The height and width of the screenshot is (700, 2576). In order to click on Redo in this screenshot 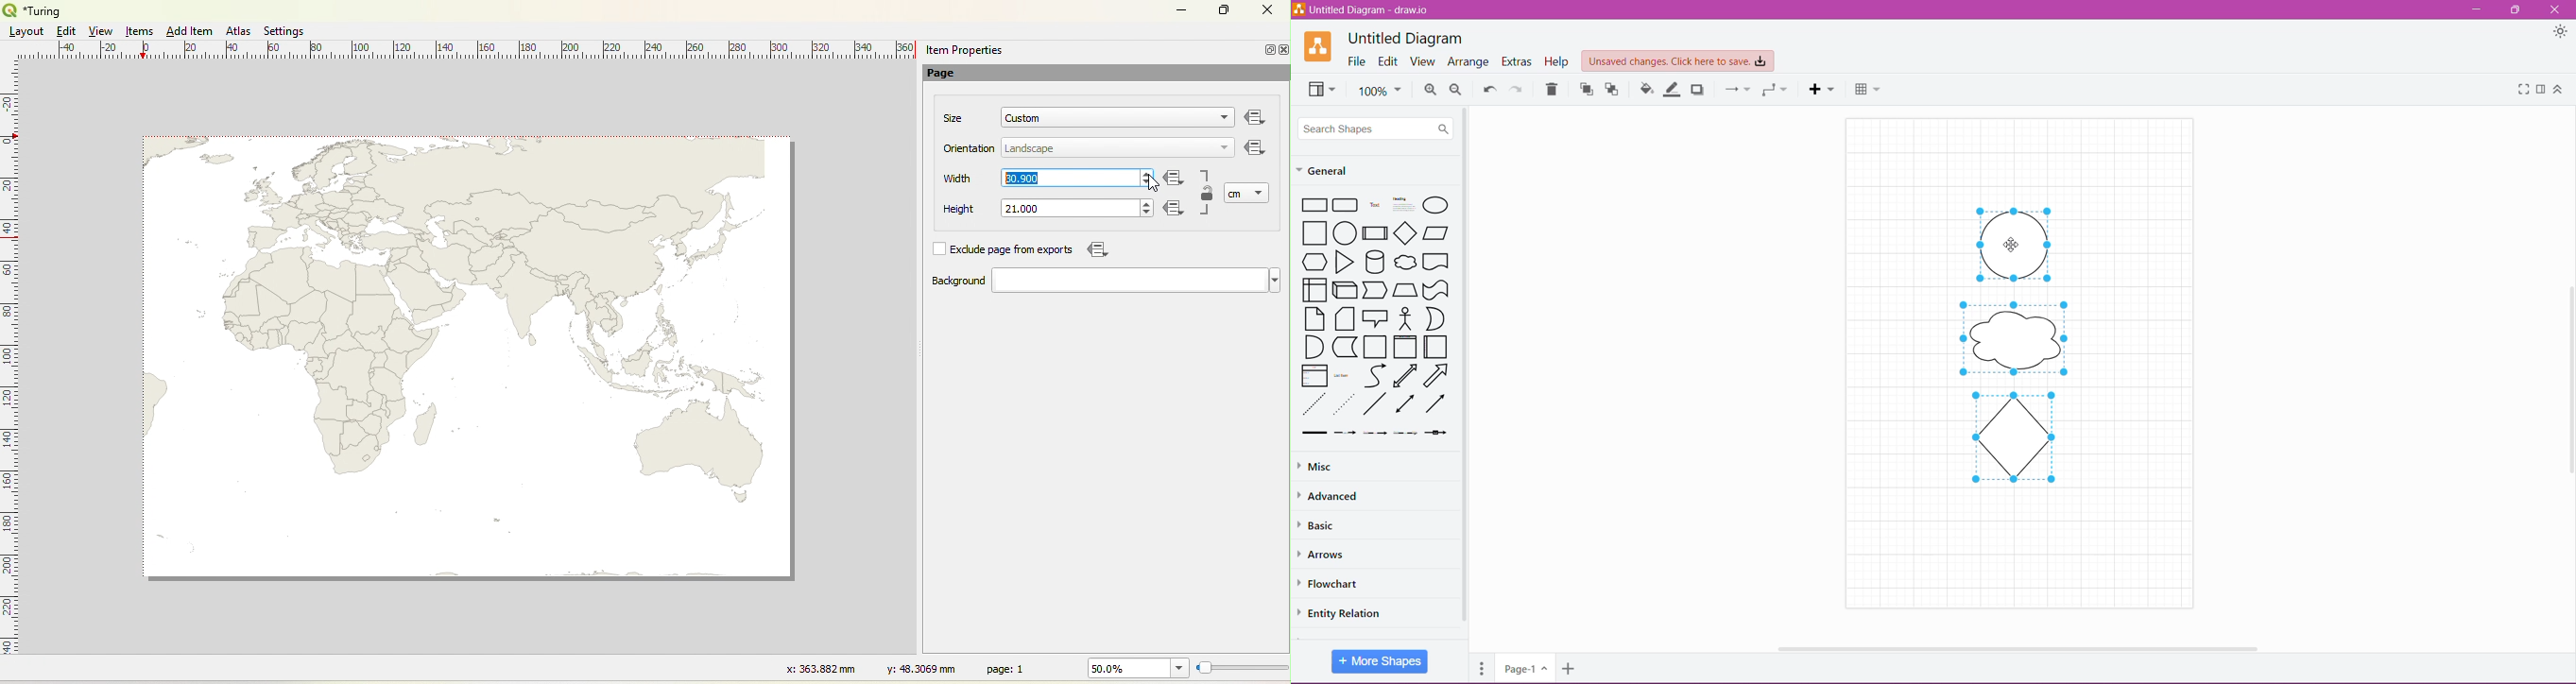, I will do `click(1516, 88)`.